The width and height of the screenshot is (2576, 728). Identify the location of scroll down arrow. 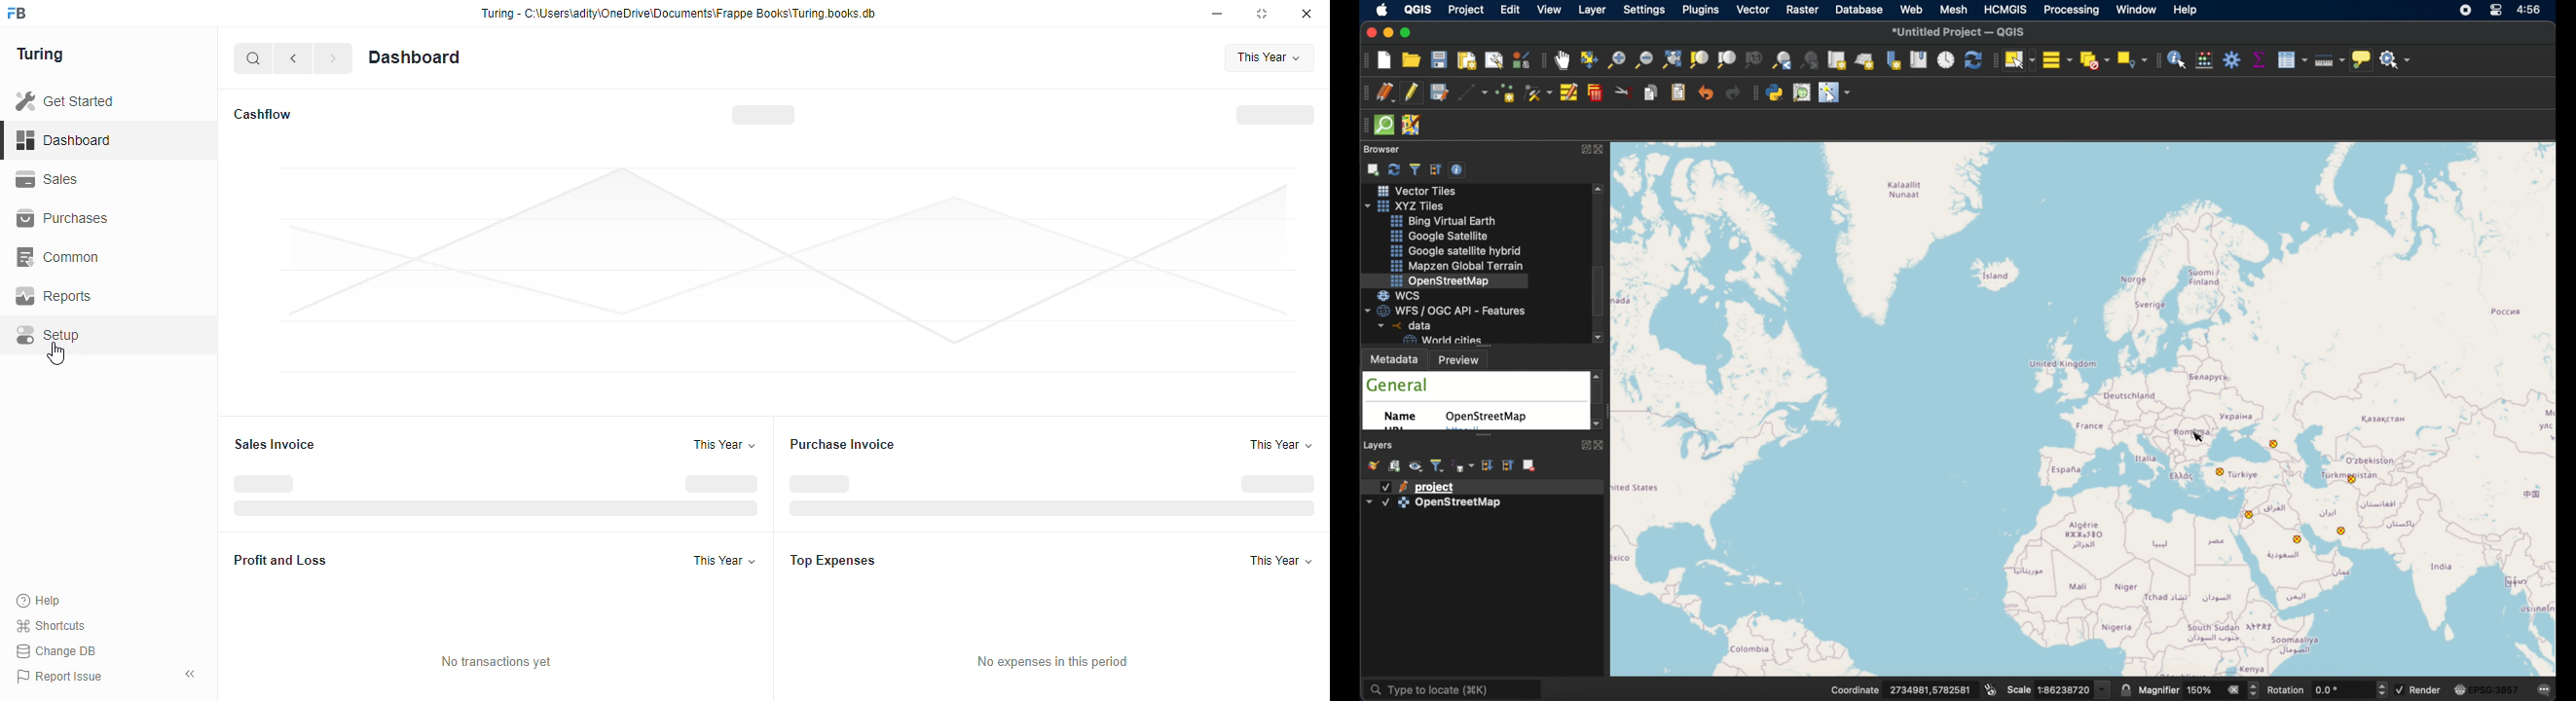
(1599, 338).